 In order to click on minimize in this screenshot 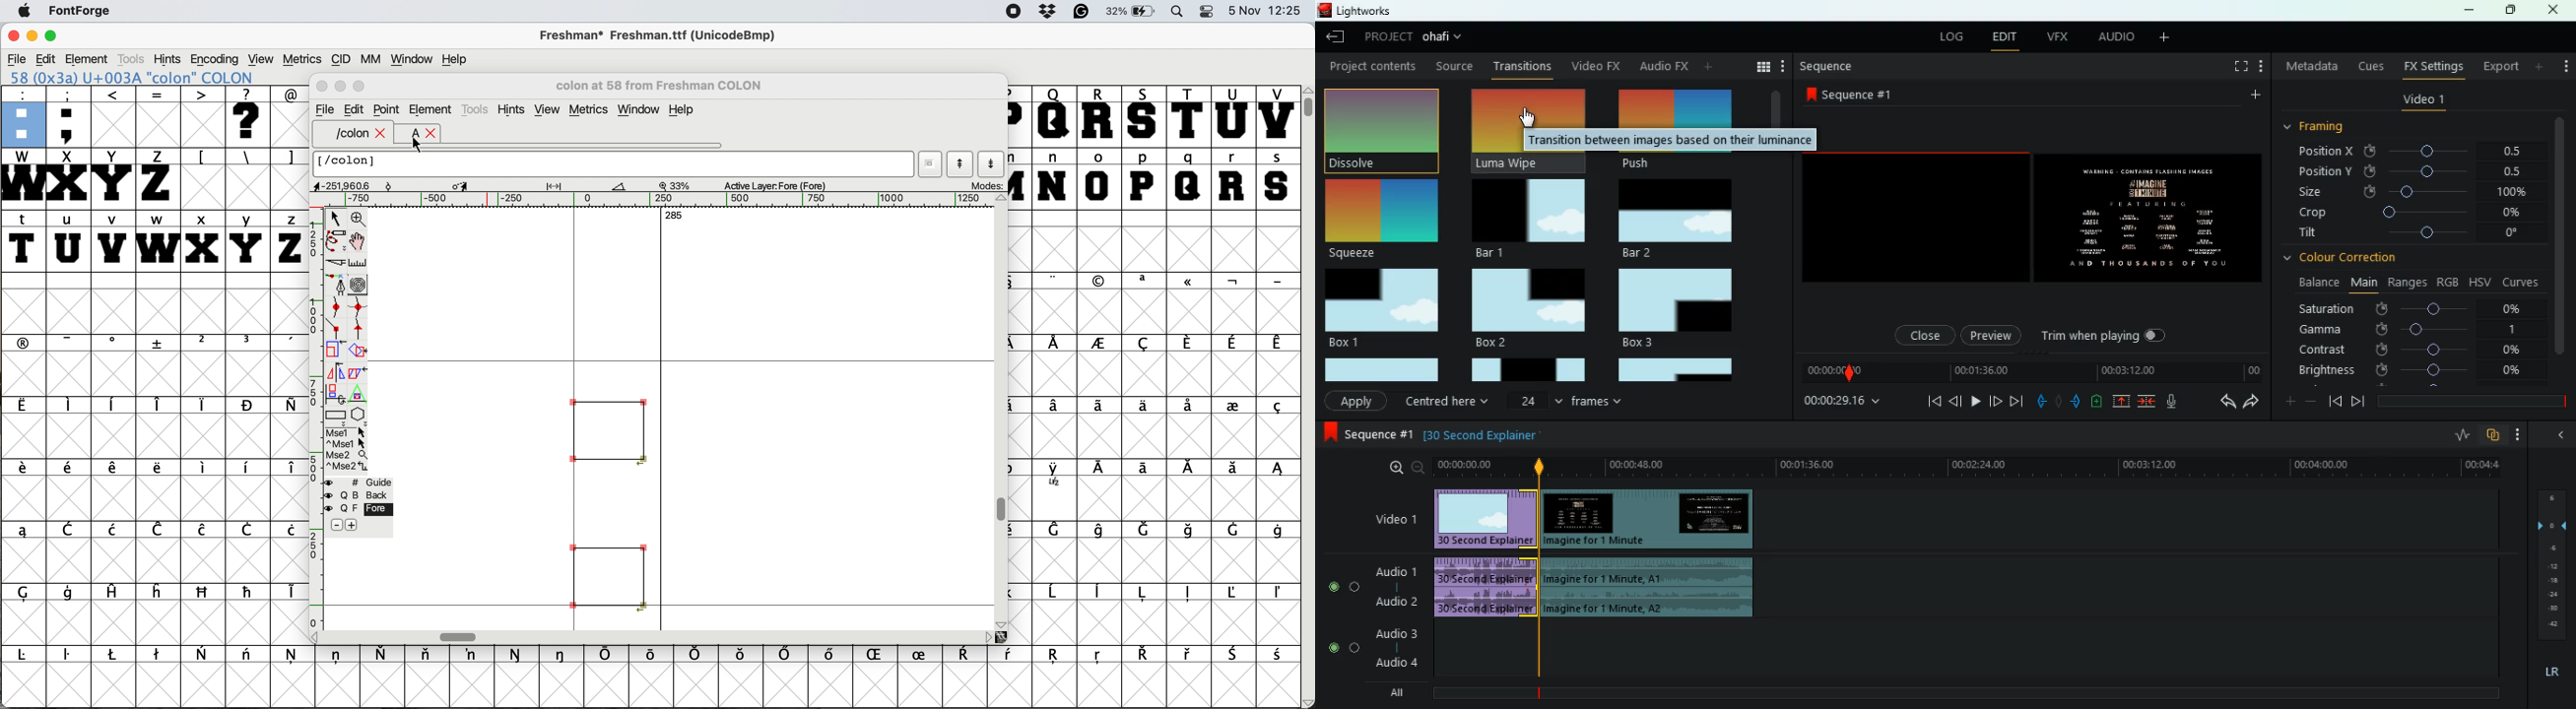, I will do `click(2469, 12)`.